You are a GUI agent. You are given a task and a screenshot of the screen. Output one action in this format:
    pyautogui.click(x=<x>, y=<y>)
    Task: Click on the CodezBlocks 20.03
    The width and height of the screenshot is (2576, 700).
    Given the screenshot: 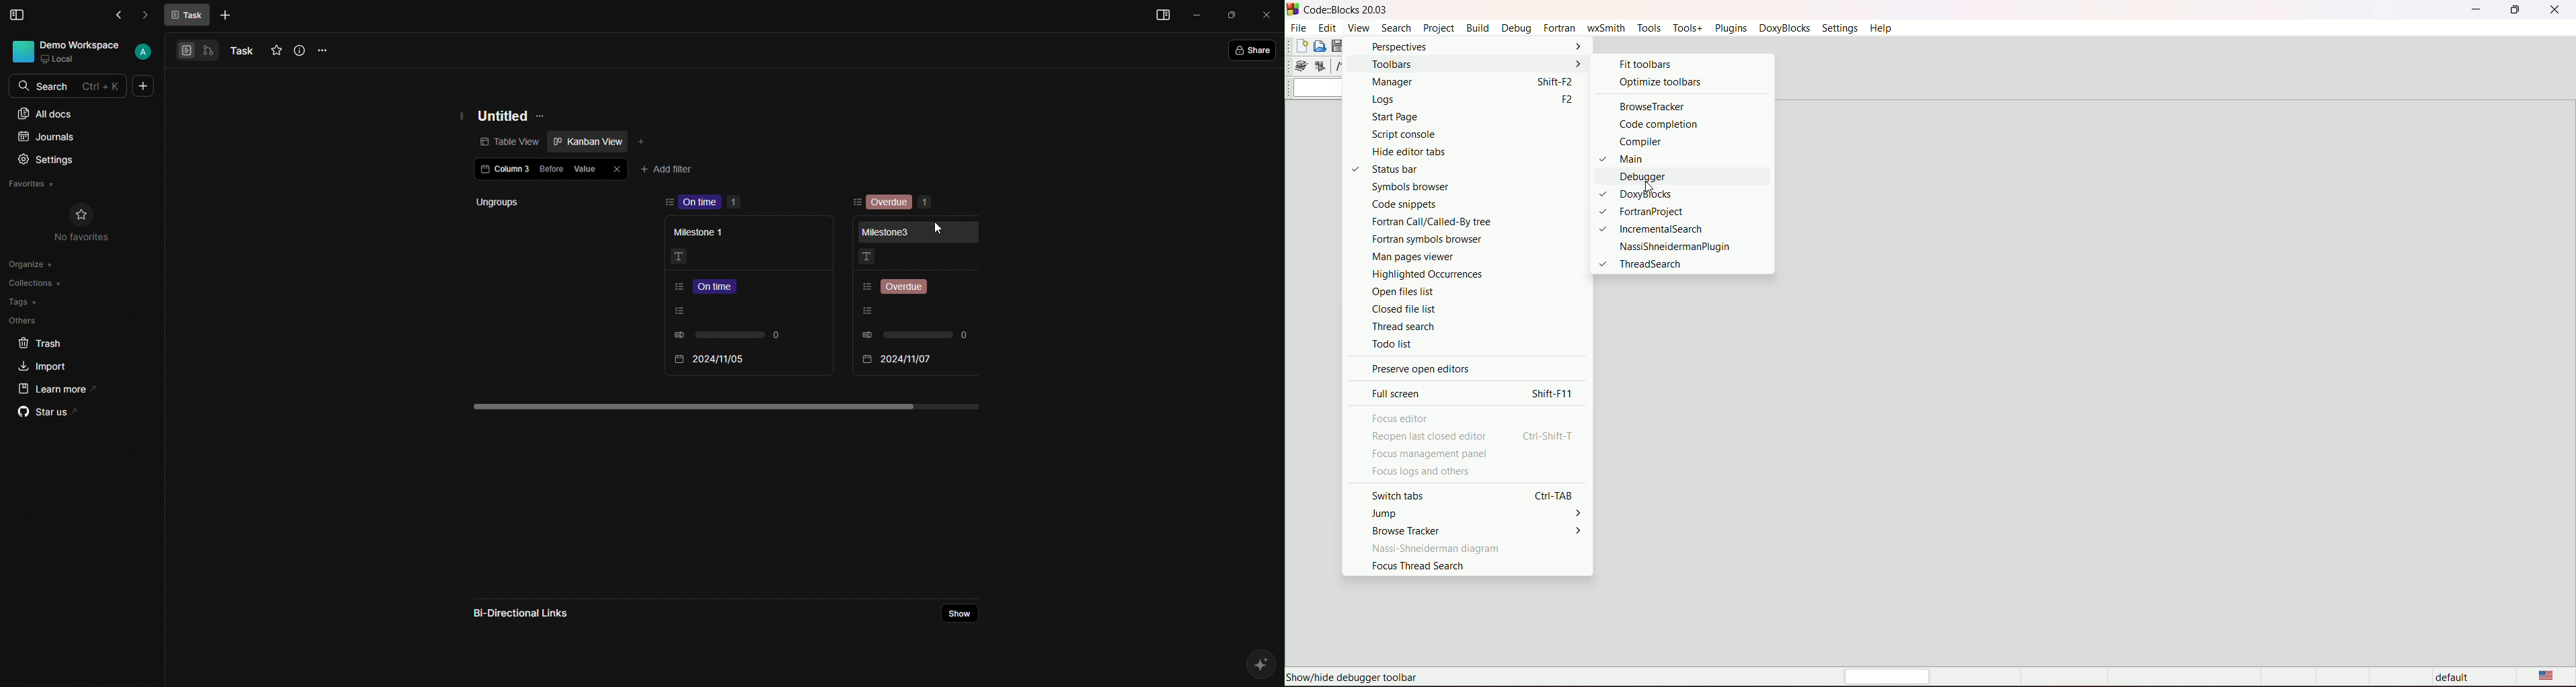 What is the action you would take?
    pyautogui.click(x=1340, y=9)
    